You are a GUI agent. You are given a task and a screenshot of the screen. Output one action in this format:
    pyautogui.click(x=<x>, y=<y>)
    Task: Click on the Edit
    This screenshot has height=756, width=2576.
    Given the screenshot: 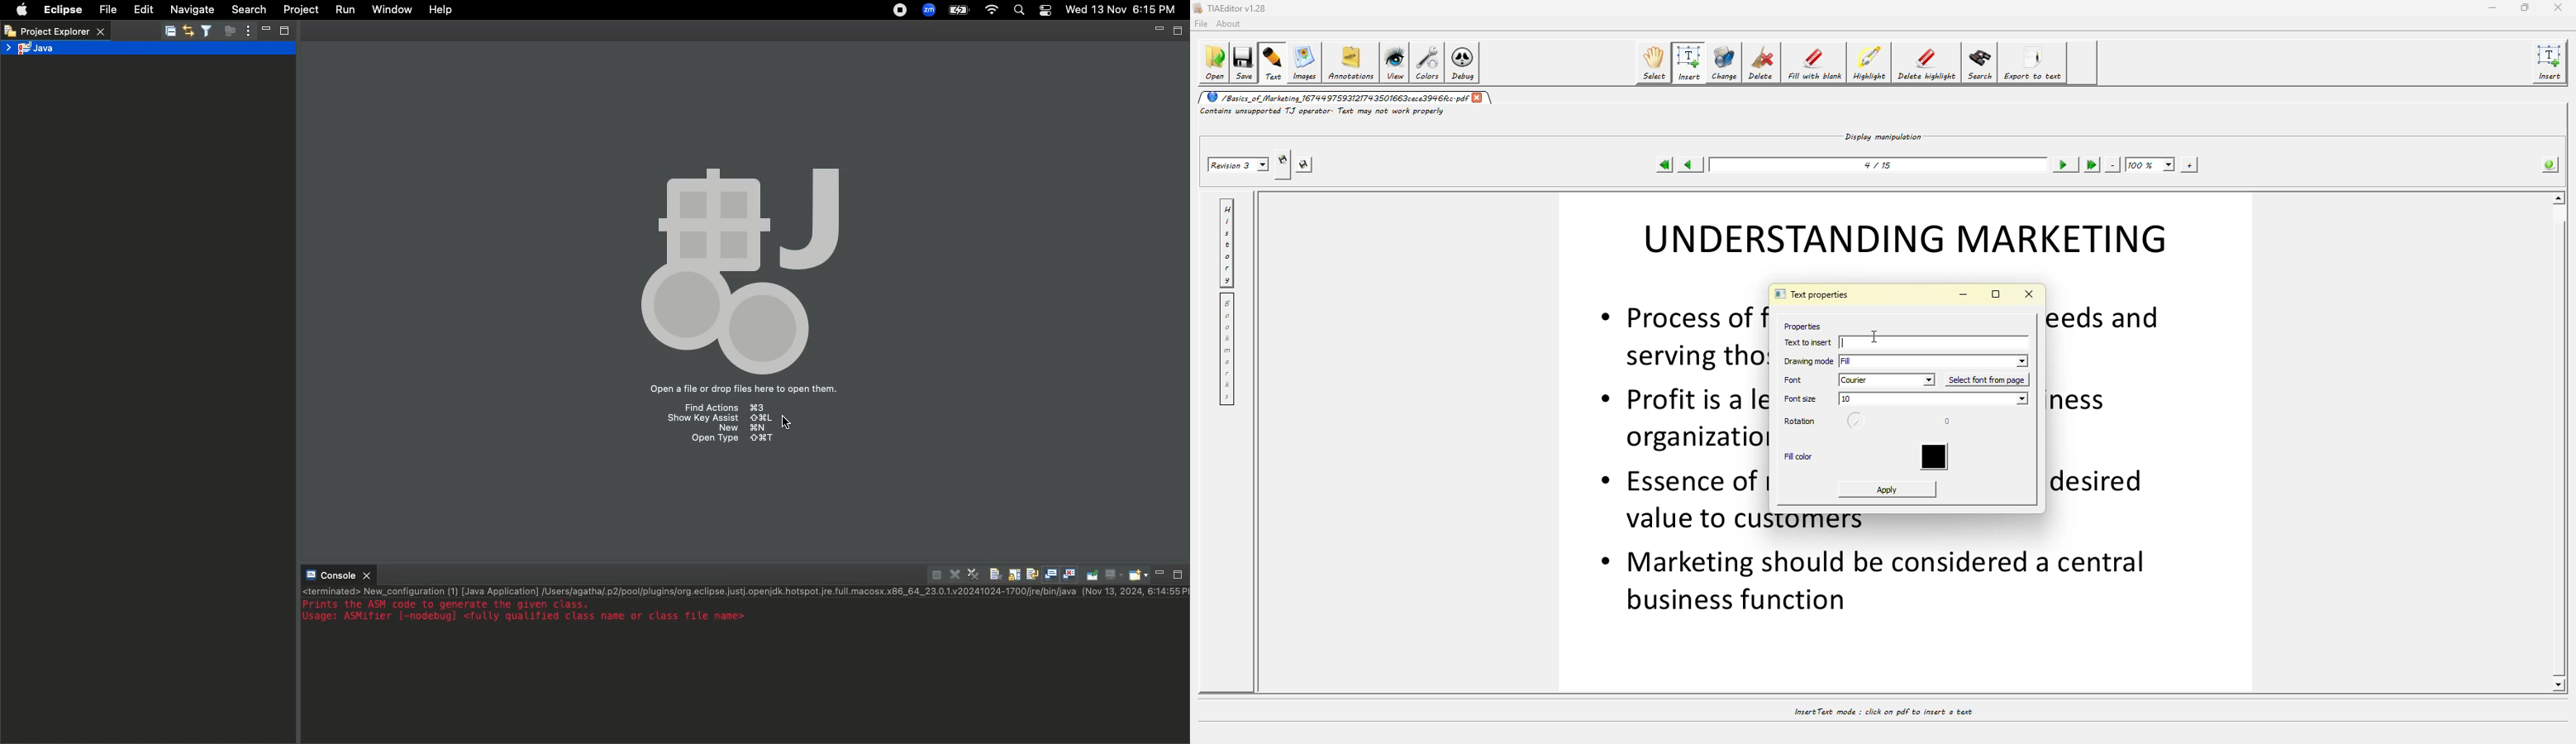 What is the action you would take?
    pyautogui.click(x=143, y=11)
    